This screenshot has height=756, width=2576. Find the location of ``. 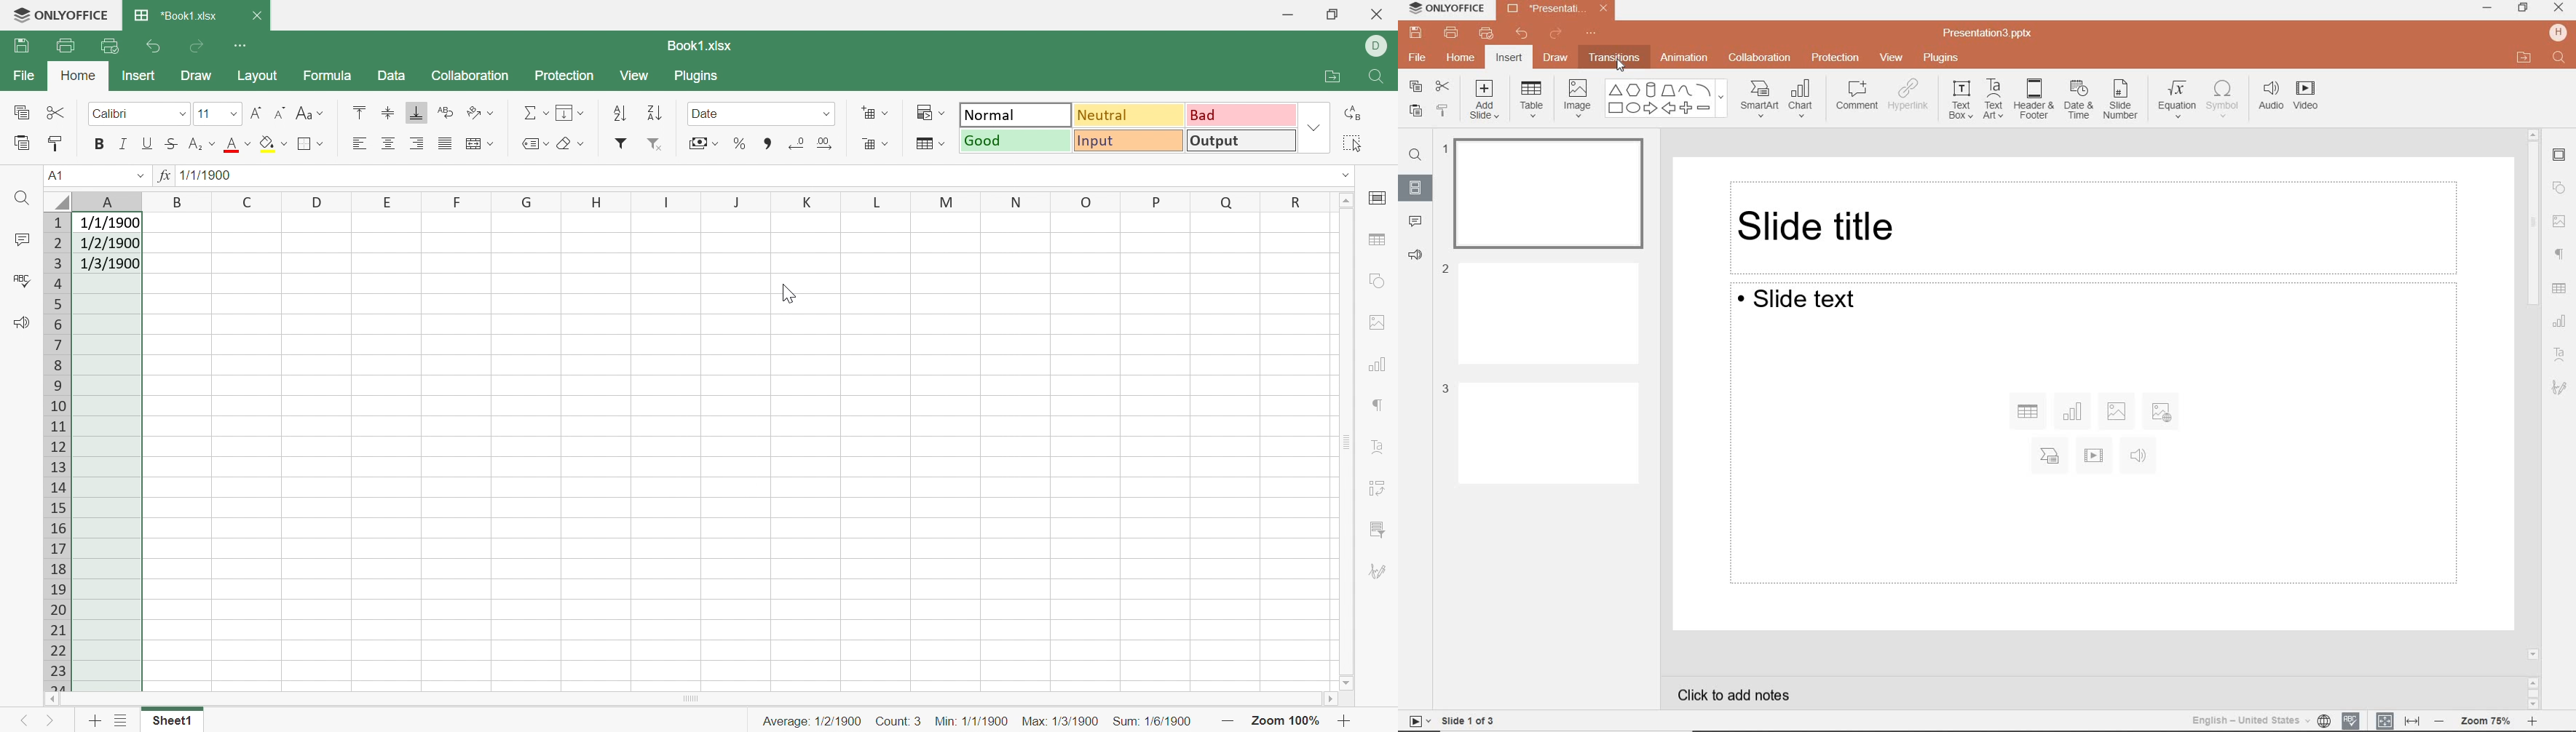

 is located at coordinates (1333, 16).